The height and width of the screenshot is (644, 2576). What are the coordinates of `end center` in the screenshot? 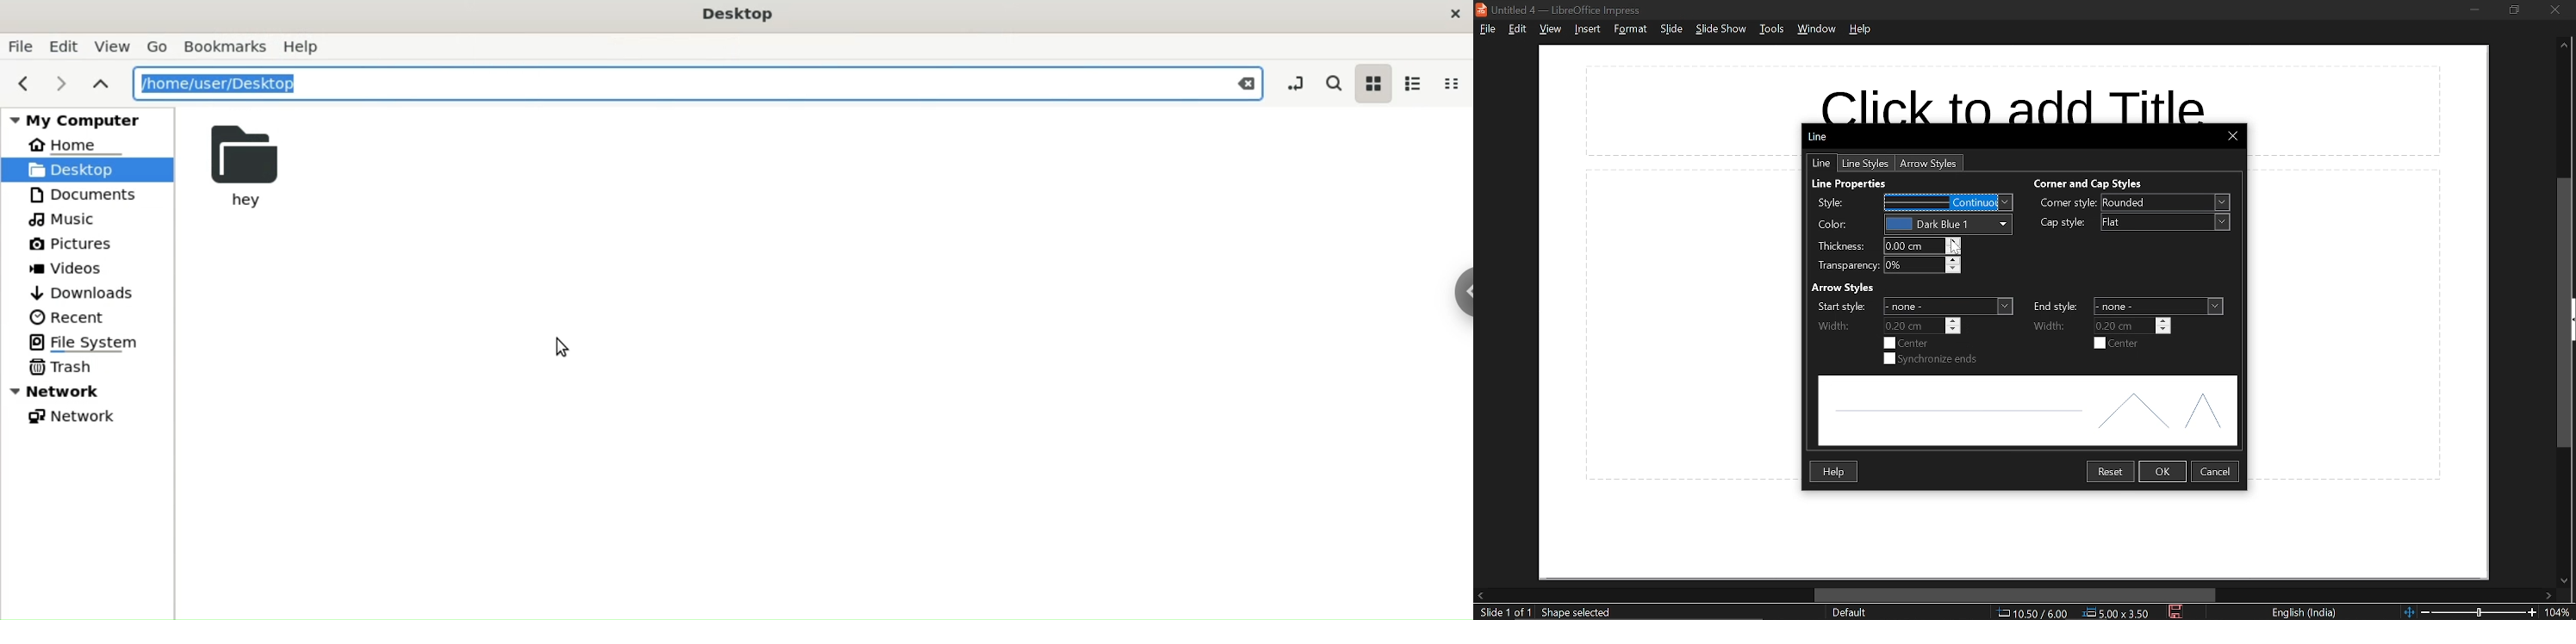 It's located at (2117, 343).